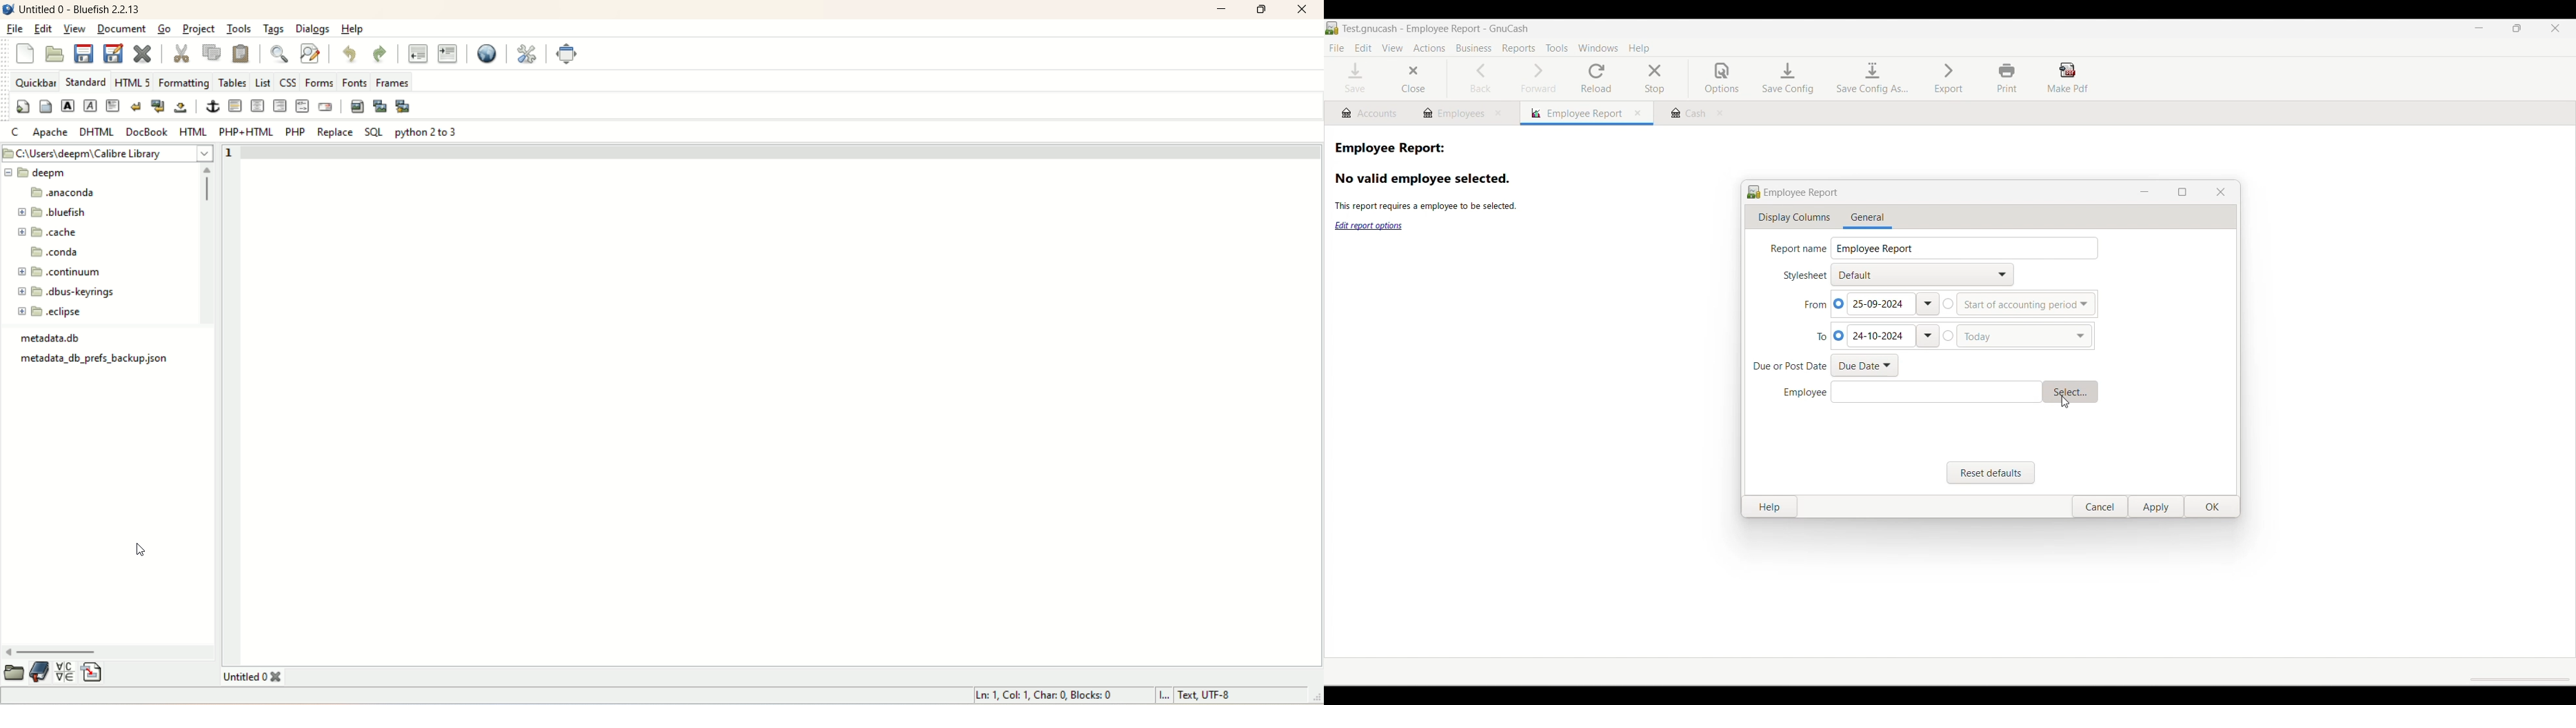  Describe the element at coordinates (296, 132) in the screenshot. I see `PHP` at that location.